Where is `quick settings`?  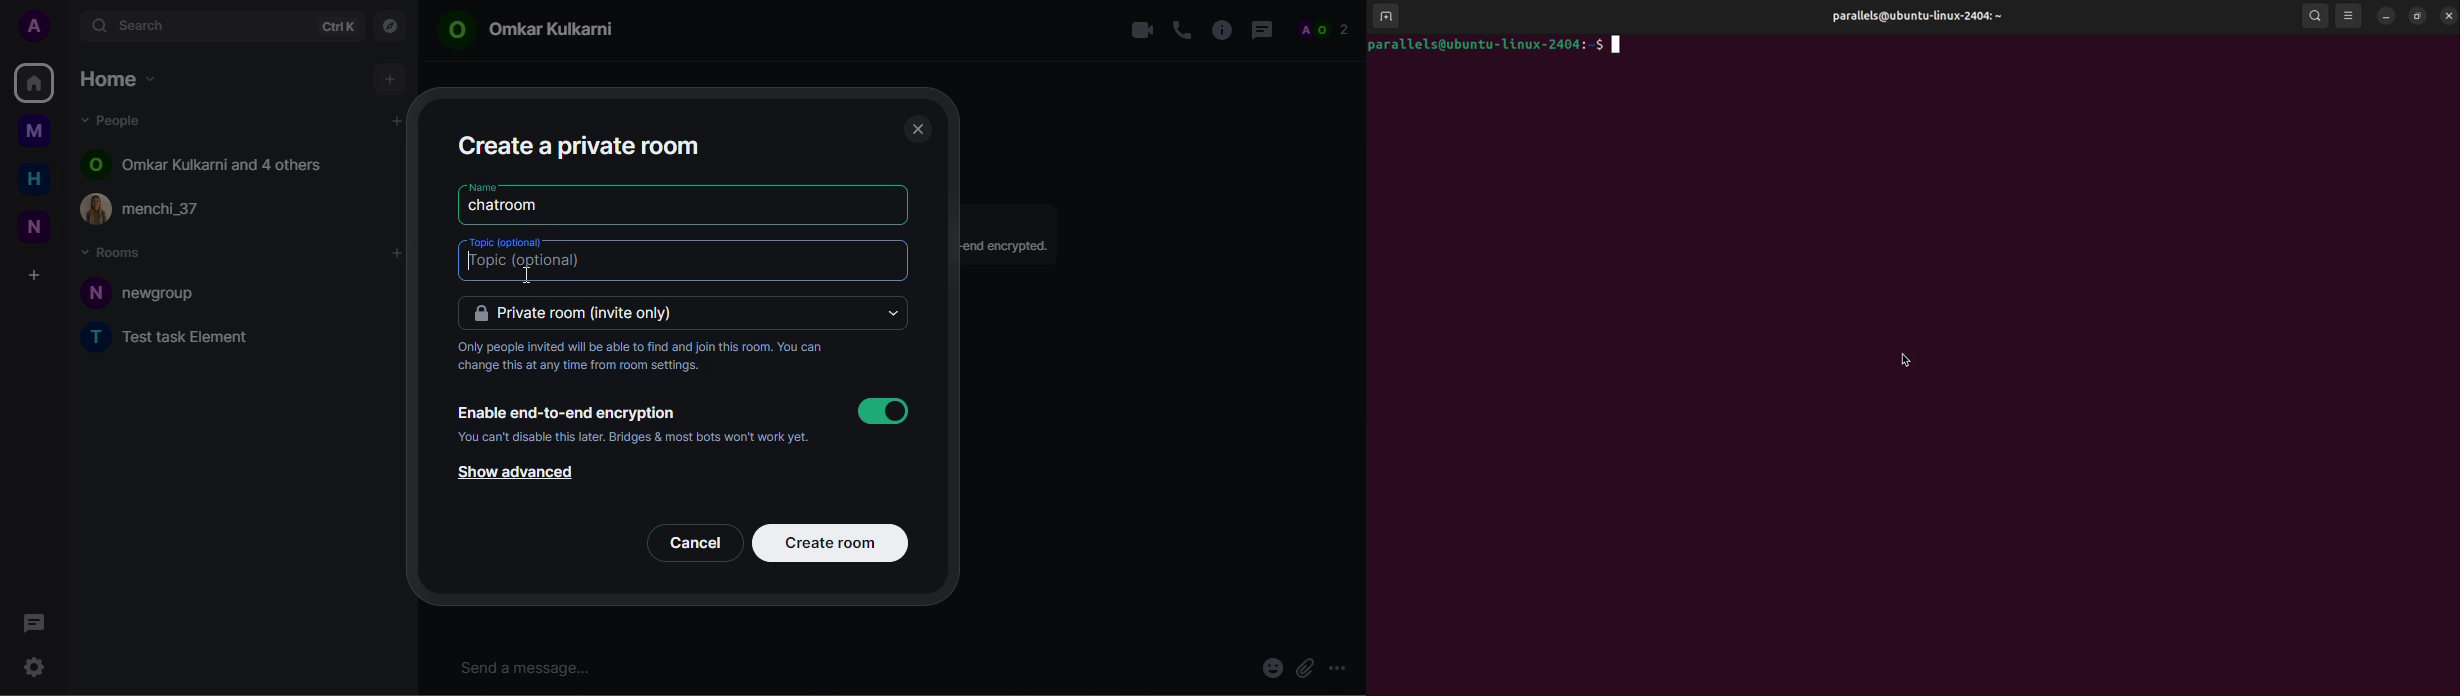
quick settings is located at coordinates (33, 664).